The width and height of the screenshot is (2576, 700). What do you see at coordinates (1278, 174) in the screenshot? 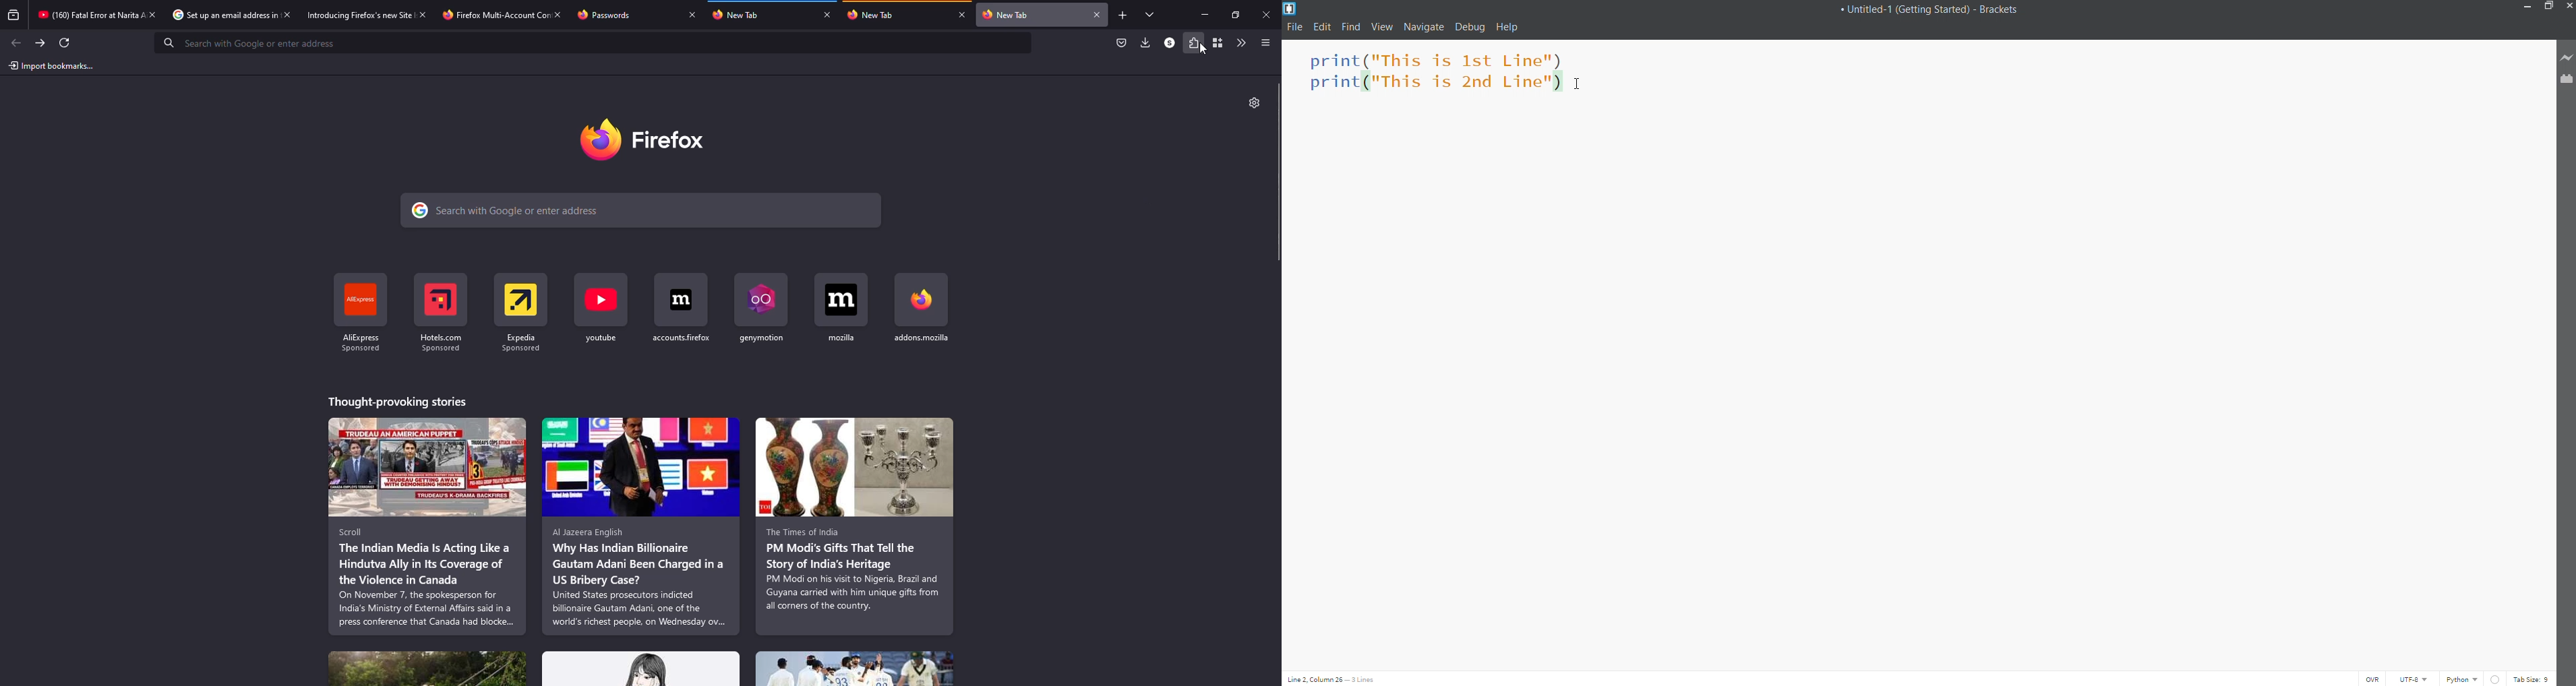
I see `scroll bar` at bounding box center [1278, 174].